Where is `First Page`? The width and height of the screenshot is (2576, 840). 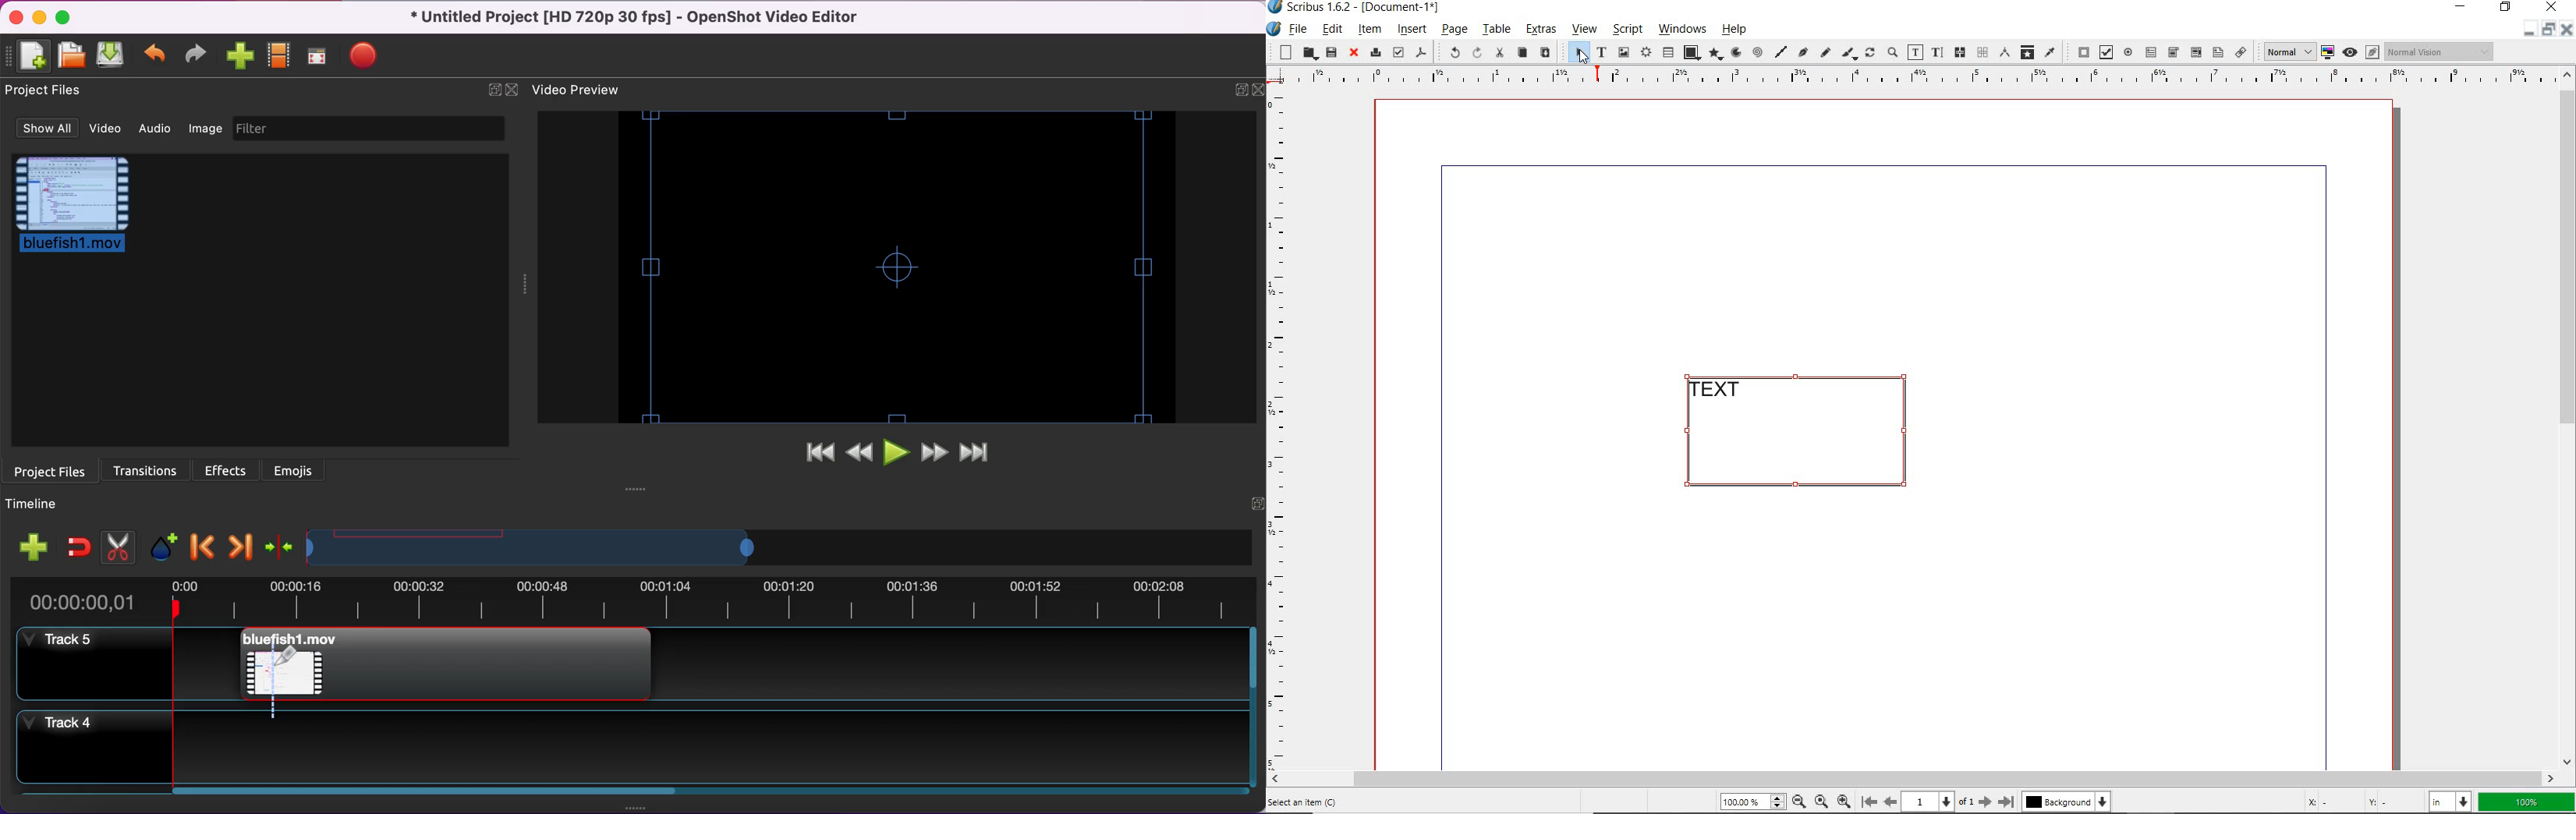
First Page is located at coordinates (1869, 802).